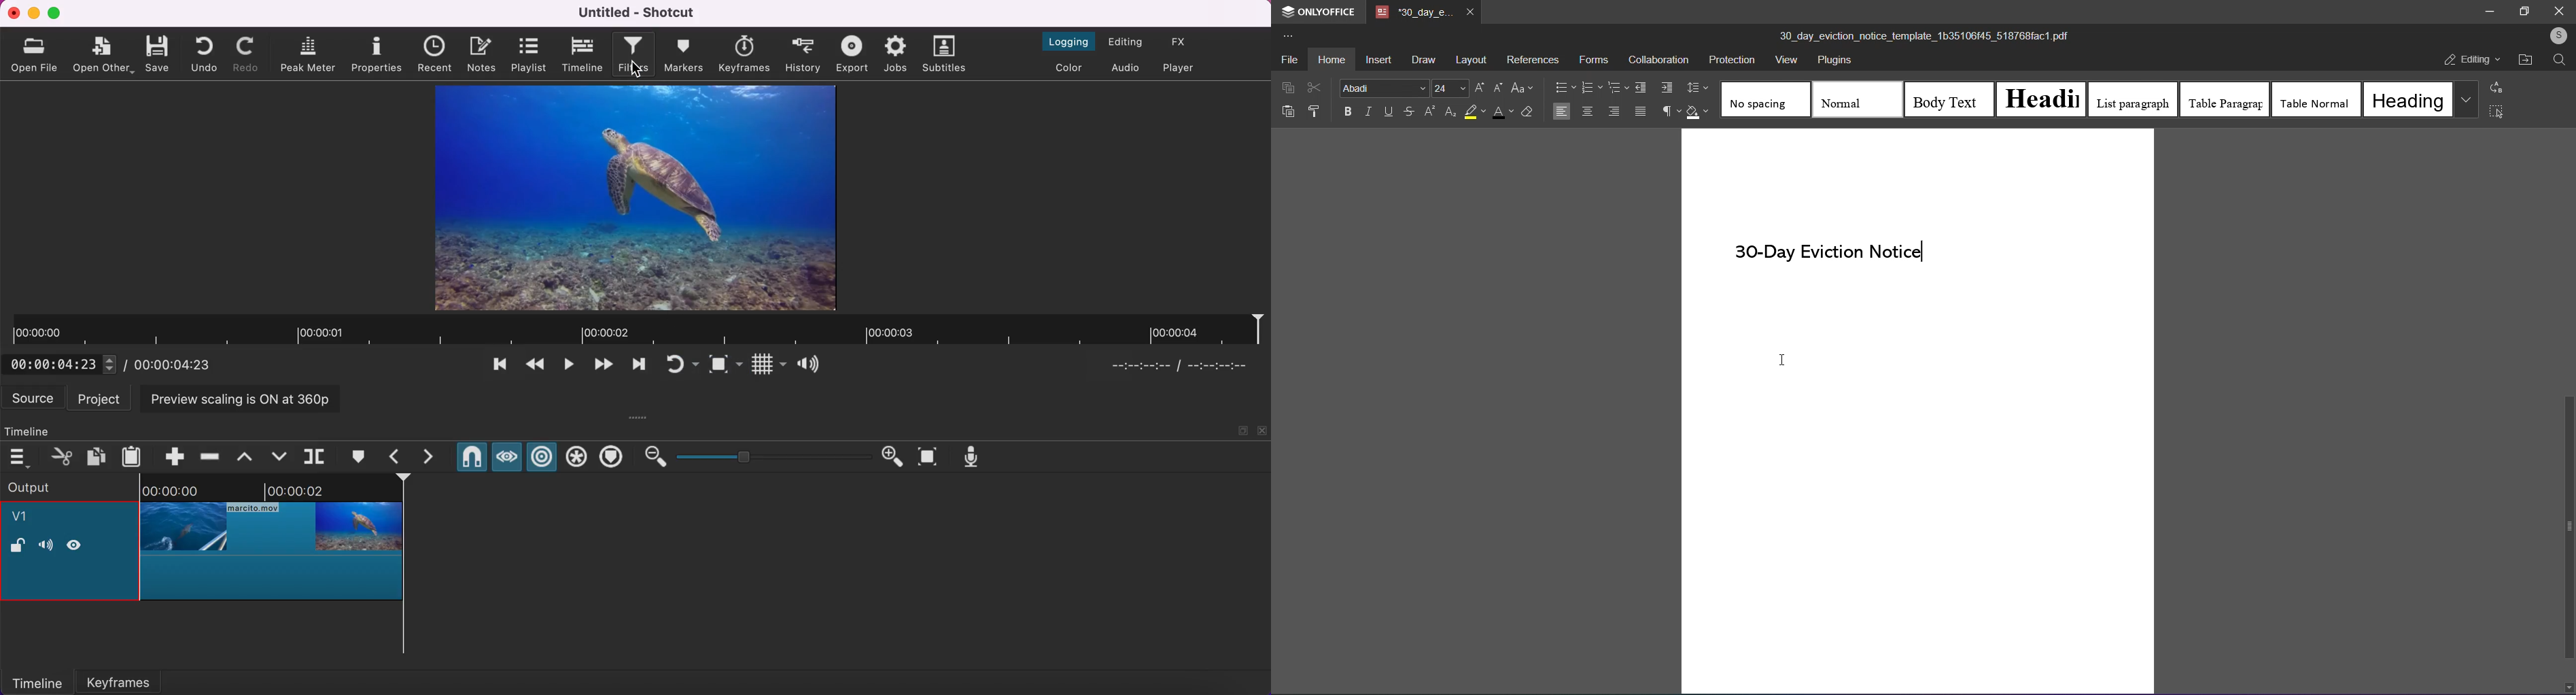 Image resolution: width=2576 pixels, height=700 pixels. What do you see at coordinates (1314, 86) in the screenshot?
I see `cut` at bounding box center [1314, 86].